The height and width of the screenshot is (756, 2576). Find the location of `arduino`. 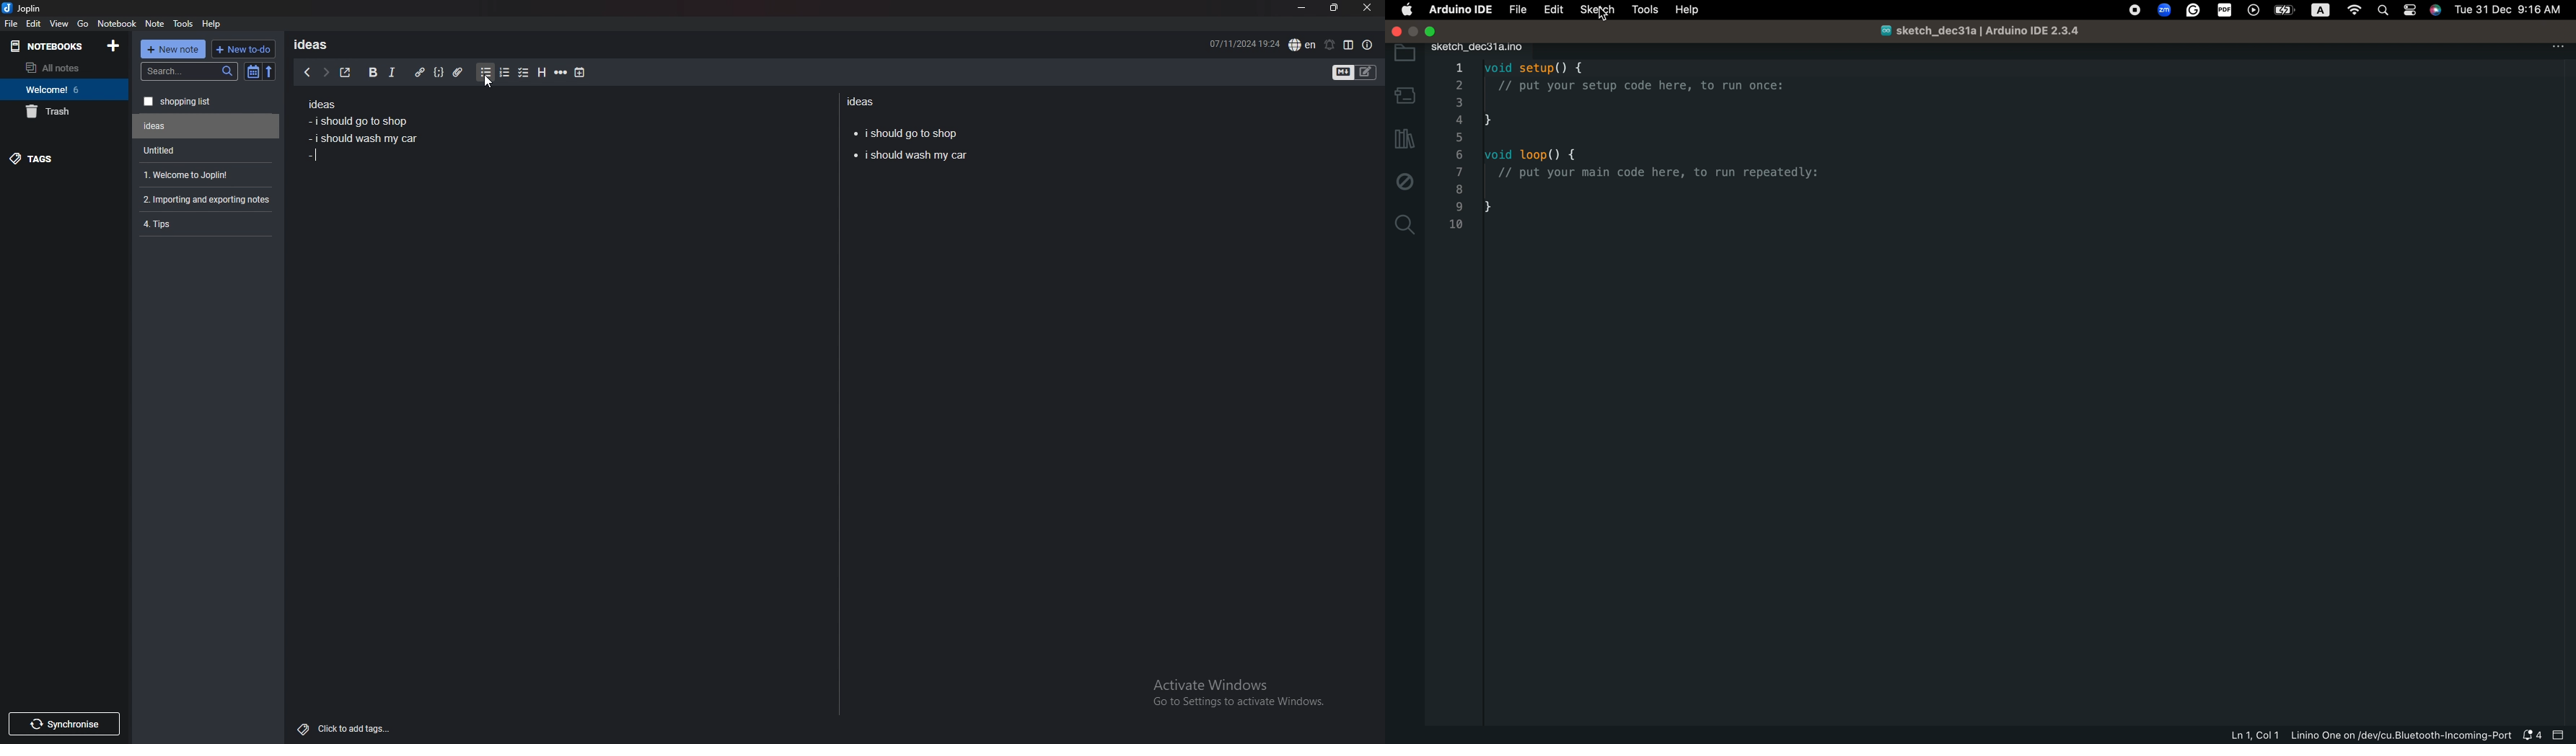

arduino is located at coordinates (1457, 12).